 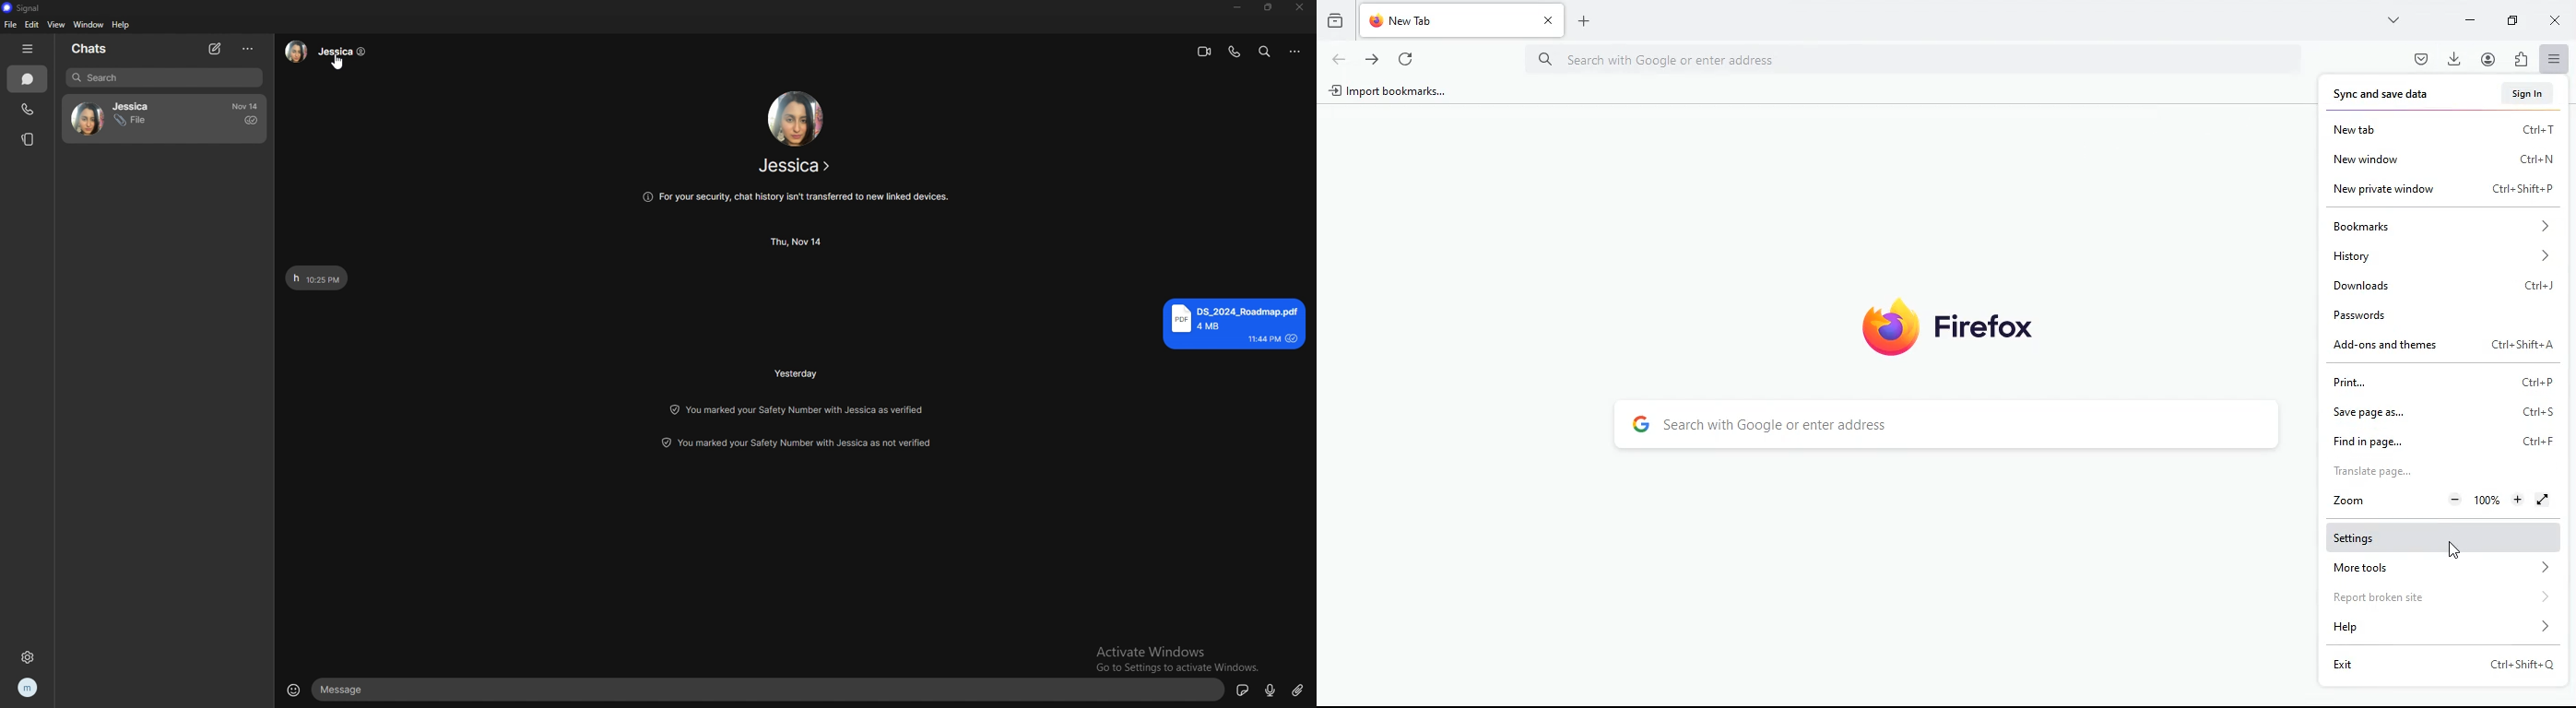 What do you see at coordinates (1337, 60) in the screenshot?
I see `back` at bounding box center [1337, 60].